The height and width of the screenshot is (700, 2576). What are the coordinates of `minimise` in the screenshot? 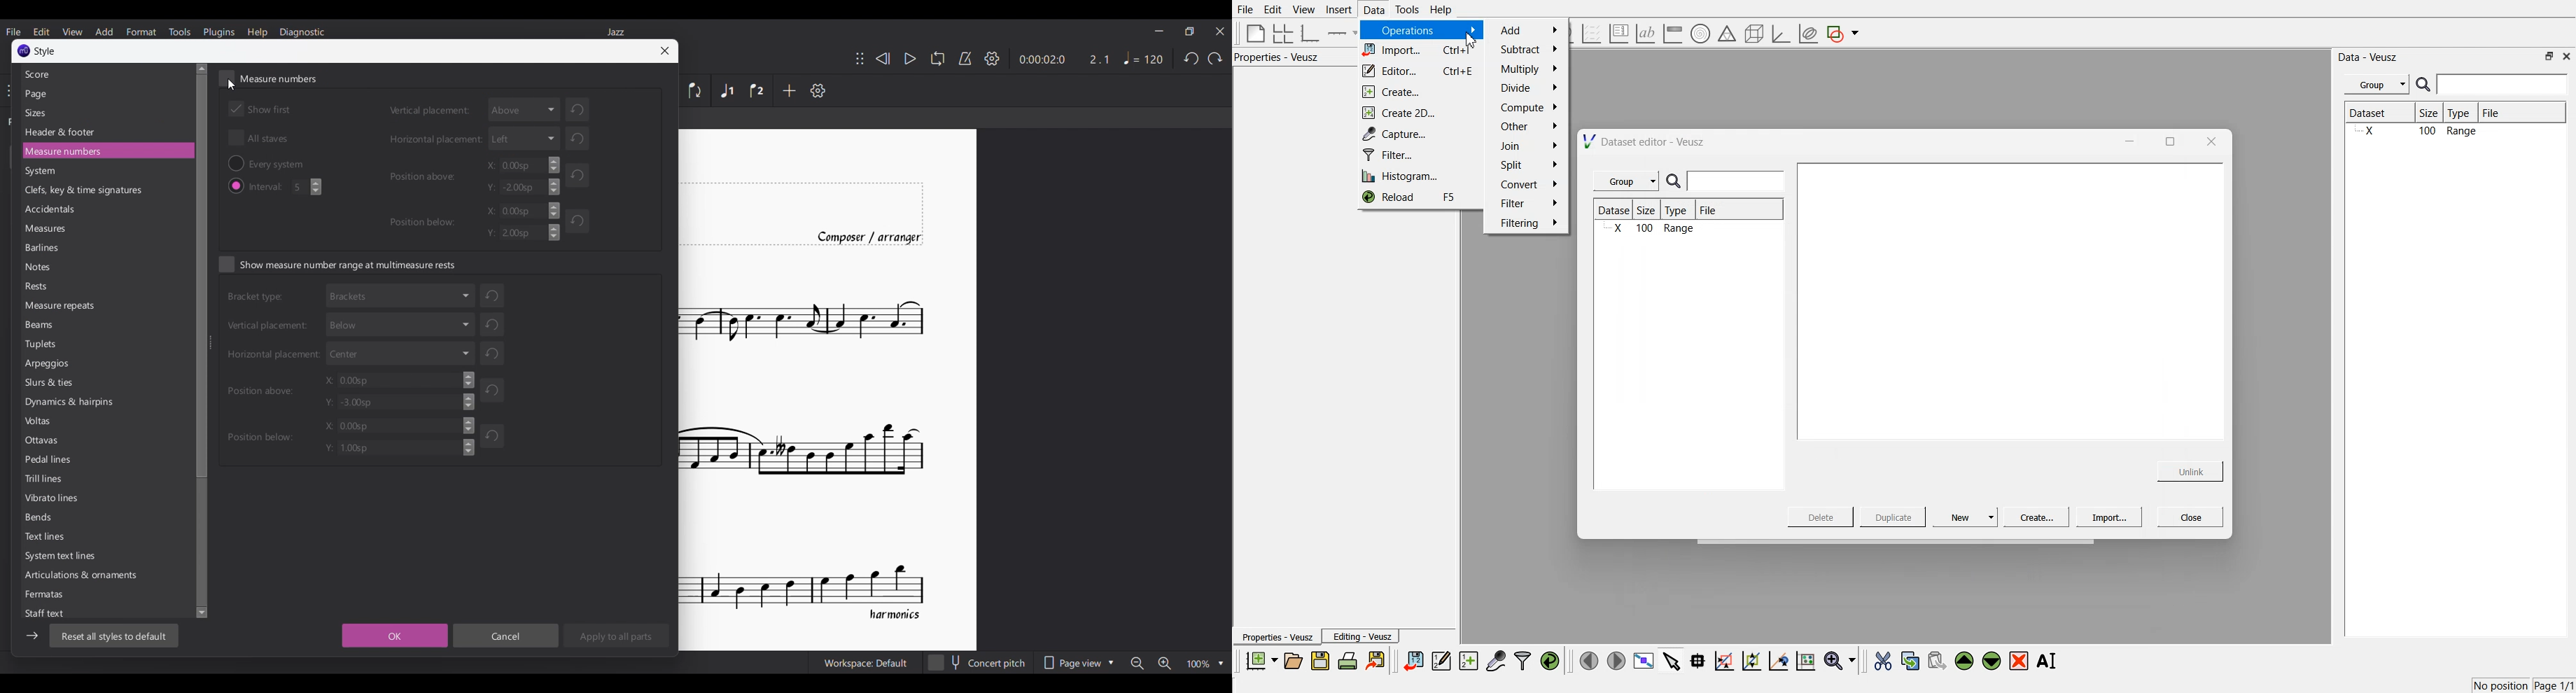 It's located at (2126, 140).